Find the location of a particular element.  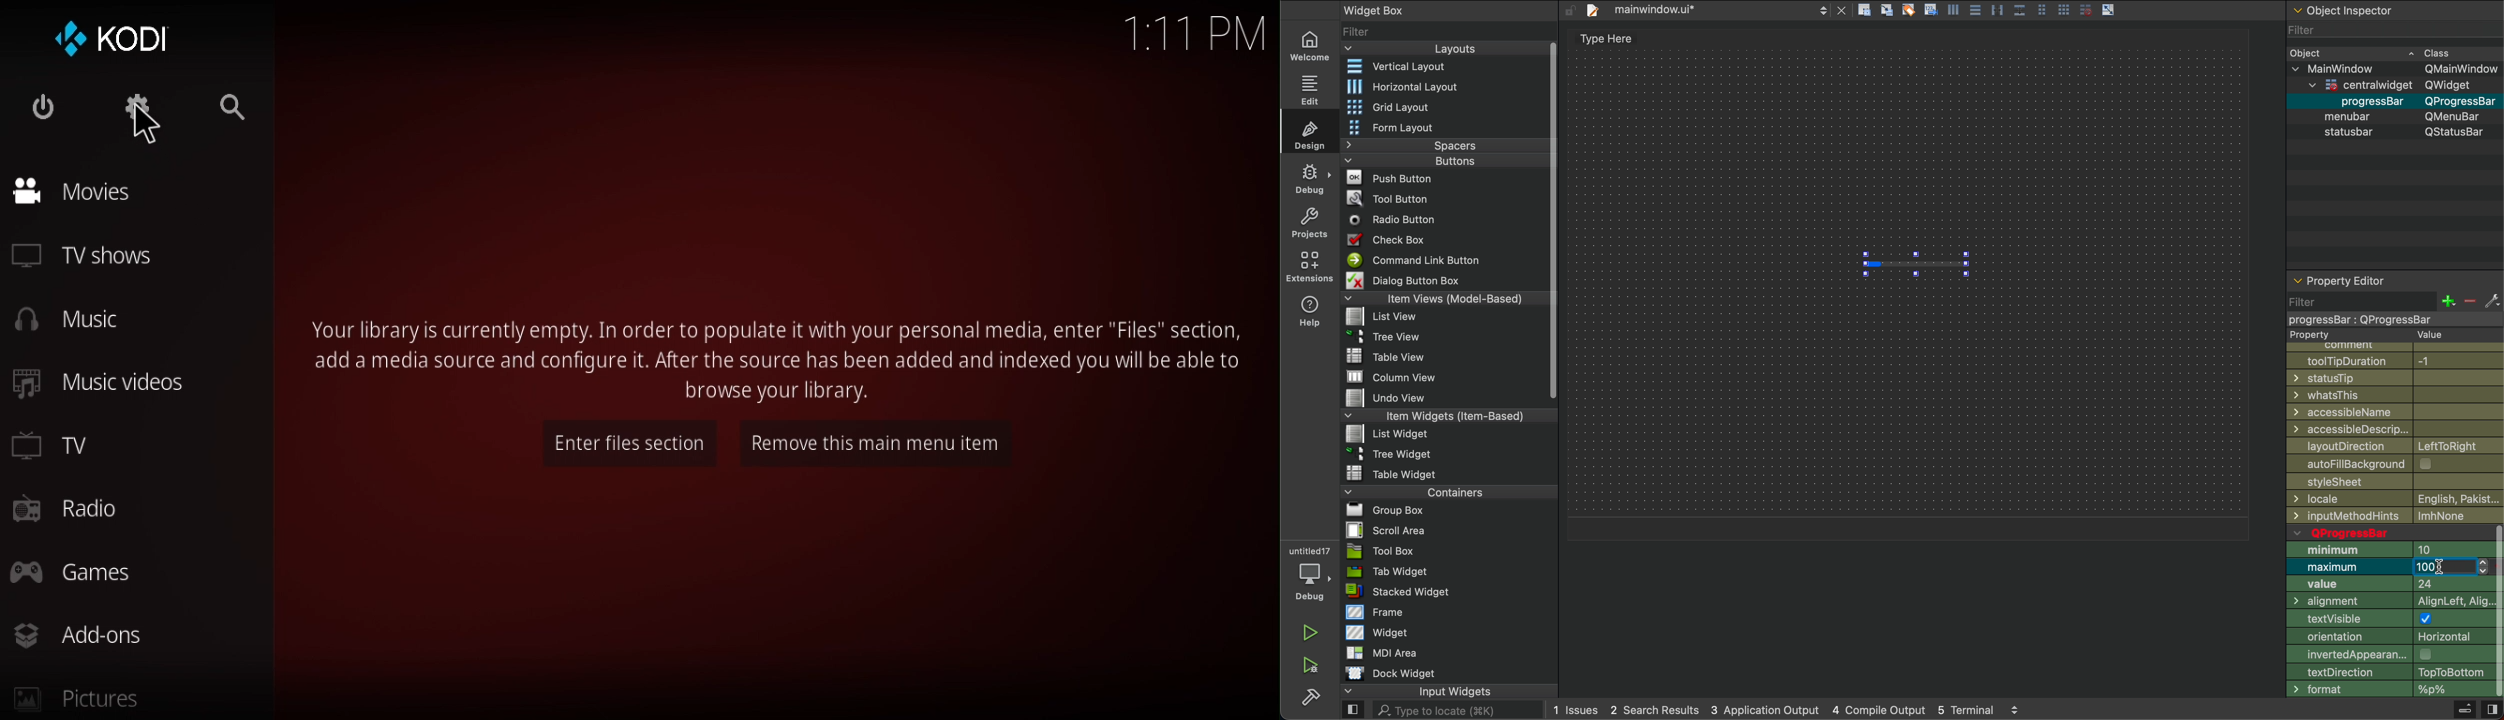

radio is located at coordinates (69, 511).